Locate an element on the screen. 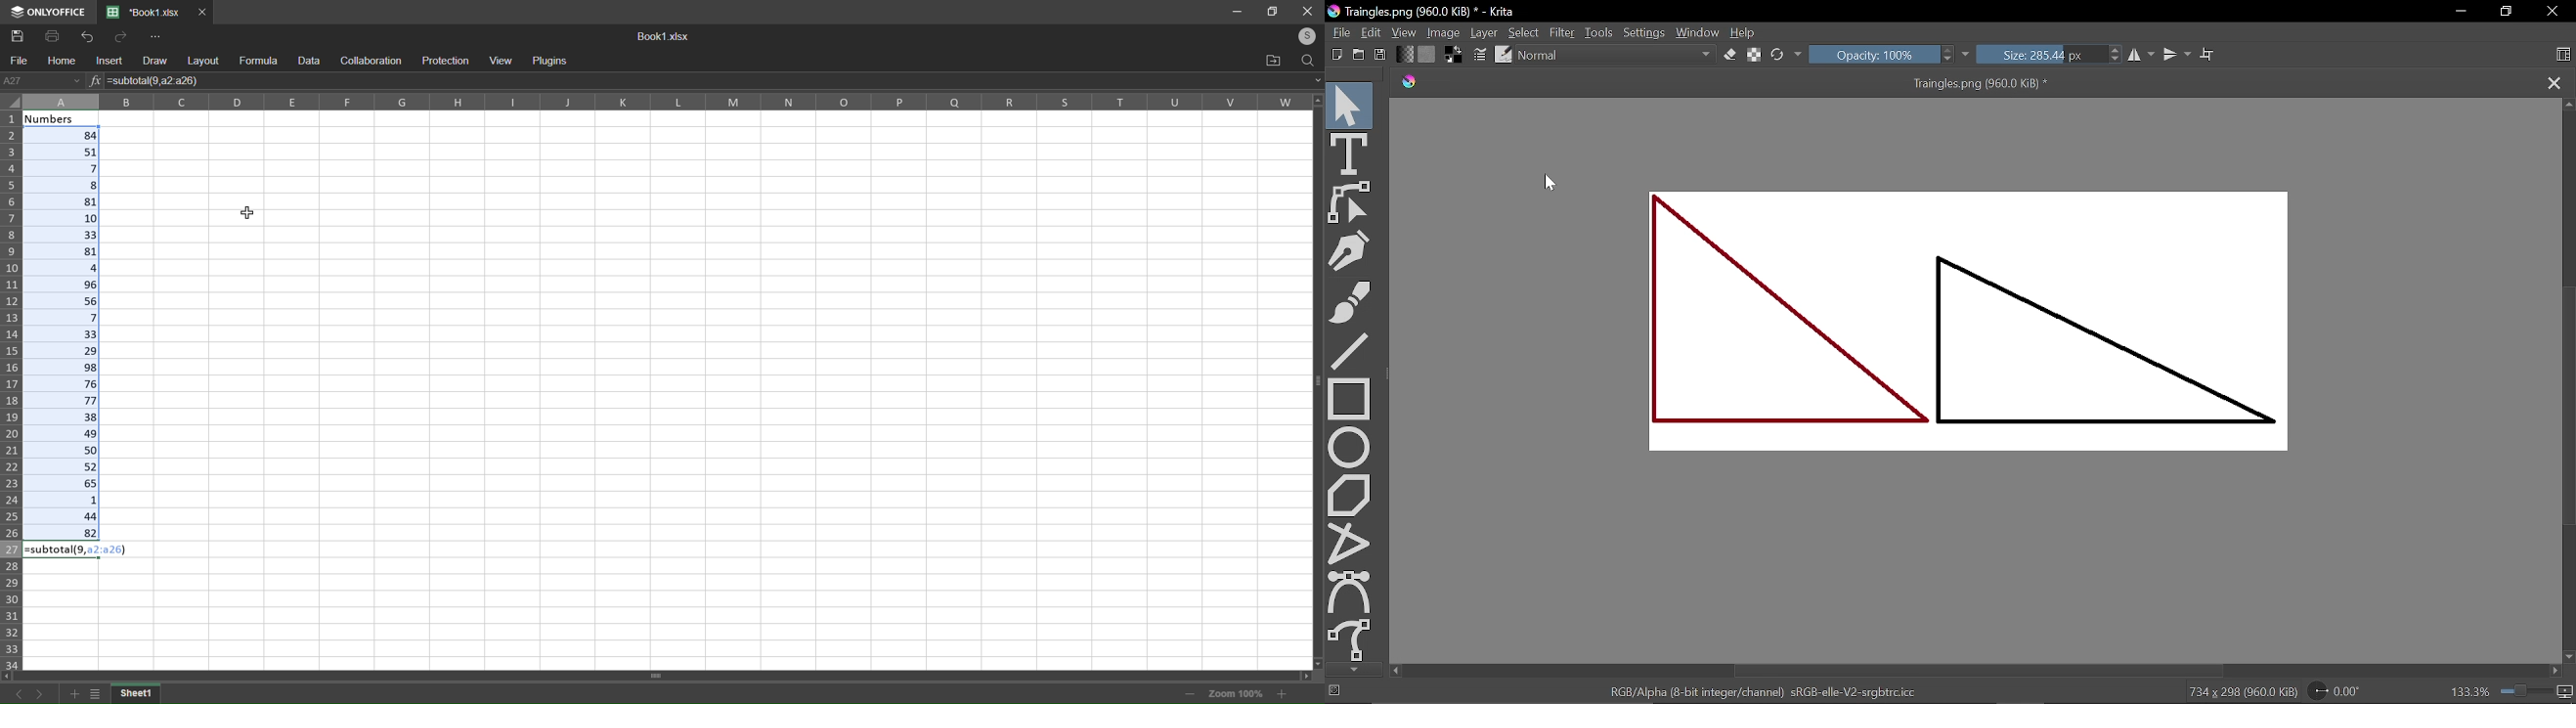 The image size is (2576, 728). Restore down is located at coordinates (2505, 11).